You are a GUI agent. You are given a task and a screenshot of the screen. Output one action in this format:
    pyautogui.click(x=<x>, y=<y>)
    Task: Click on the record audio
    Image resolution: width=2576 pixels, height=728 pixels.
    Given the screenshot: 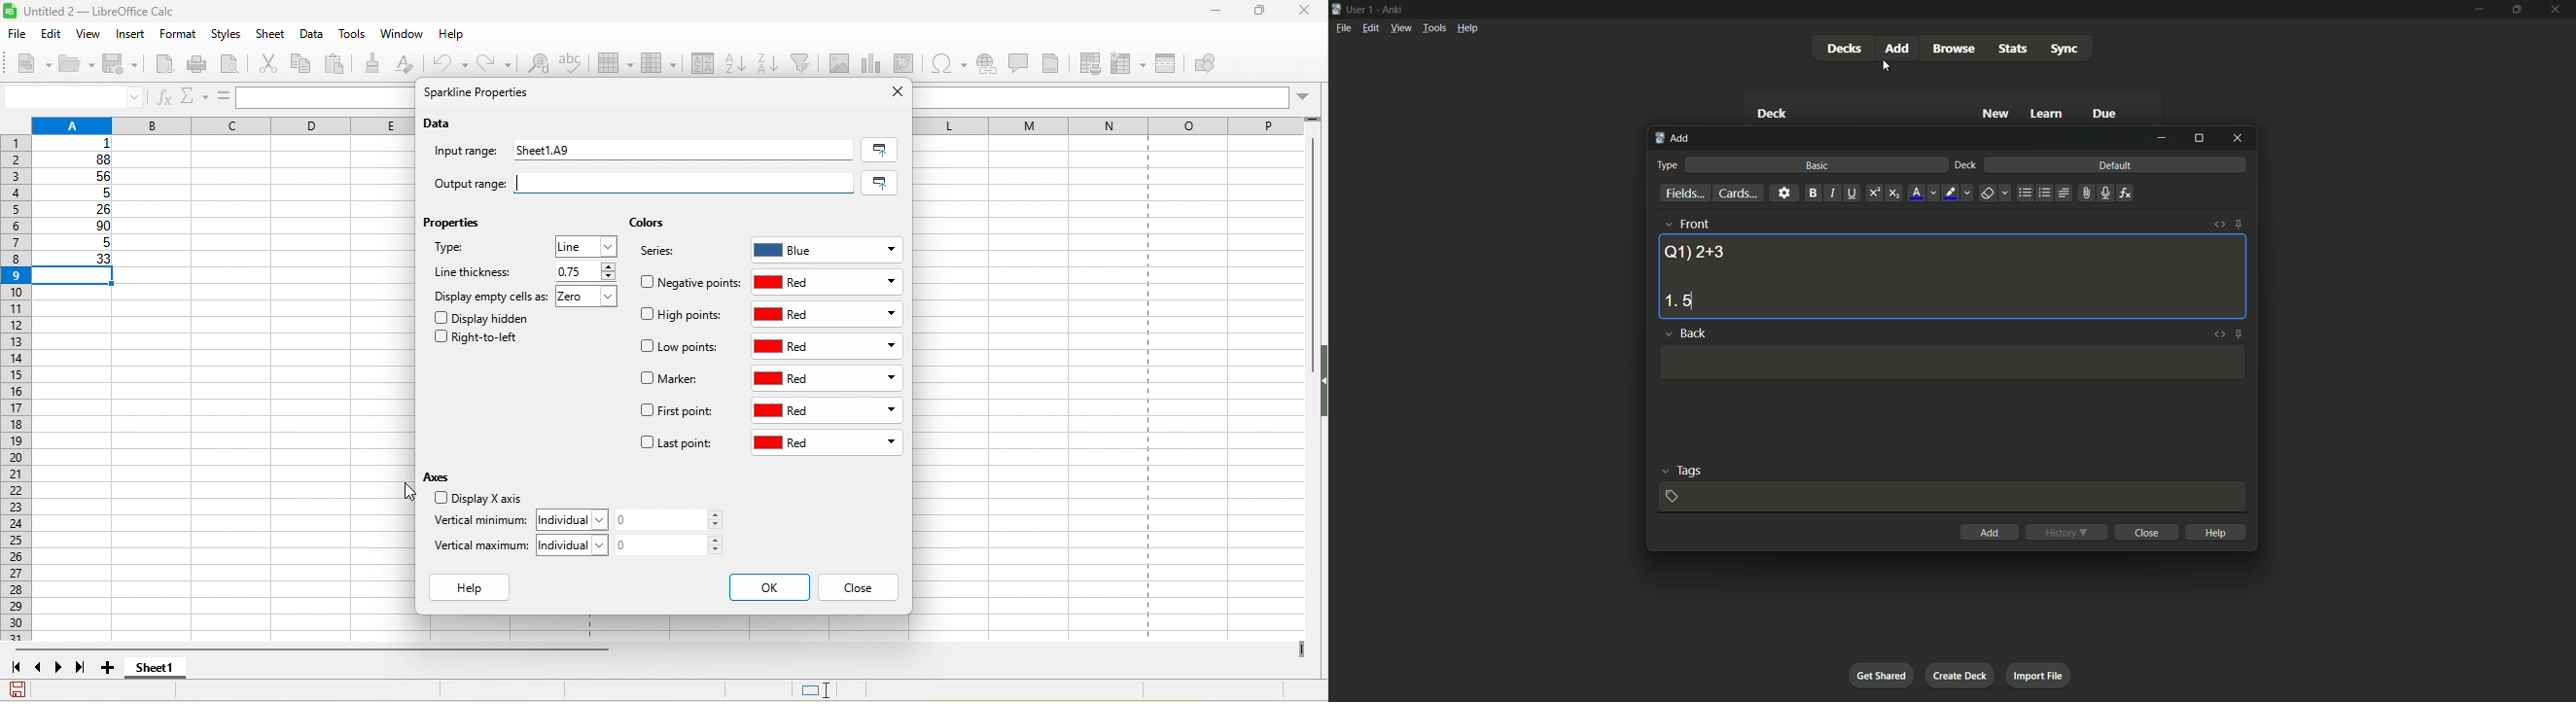 What is the action you would take?
    pyautogui.click(x=2105, y=194)
    